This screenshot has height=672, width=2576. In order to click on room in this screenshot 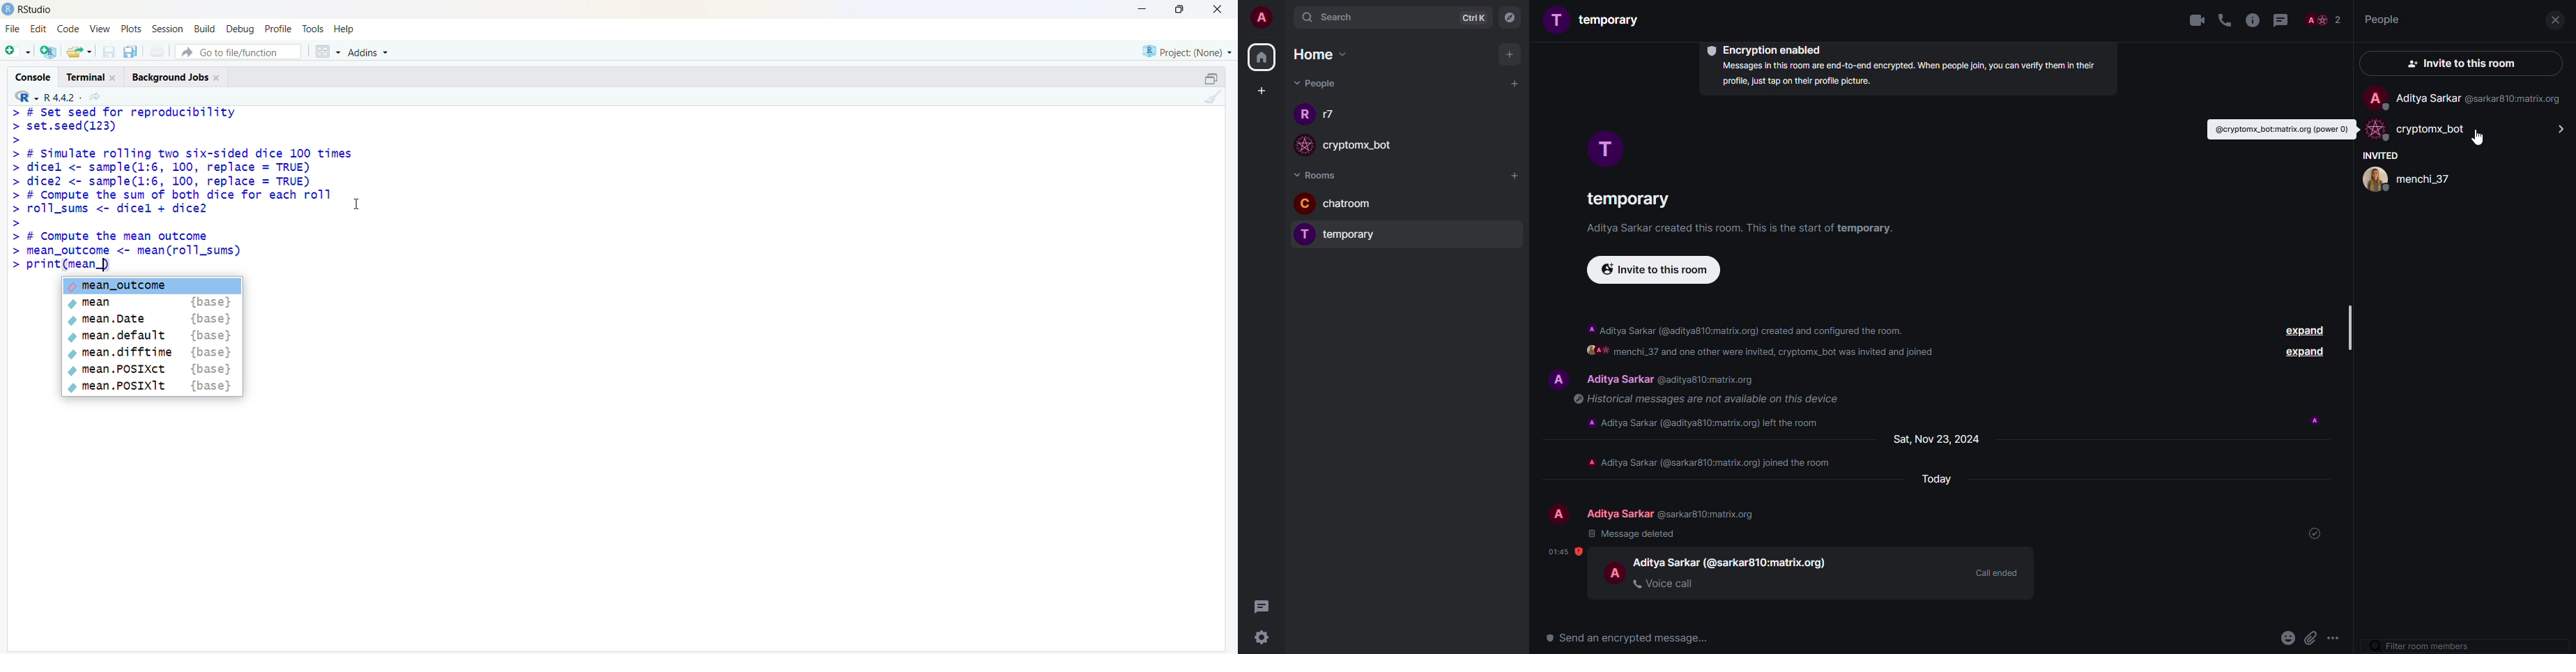, I will do `click(1626, 197)`.